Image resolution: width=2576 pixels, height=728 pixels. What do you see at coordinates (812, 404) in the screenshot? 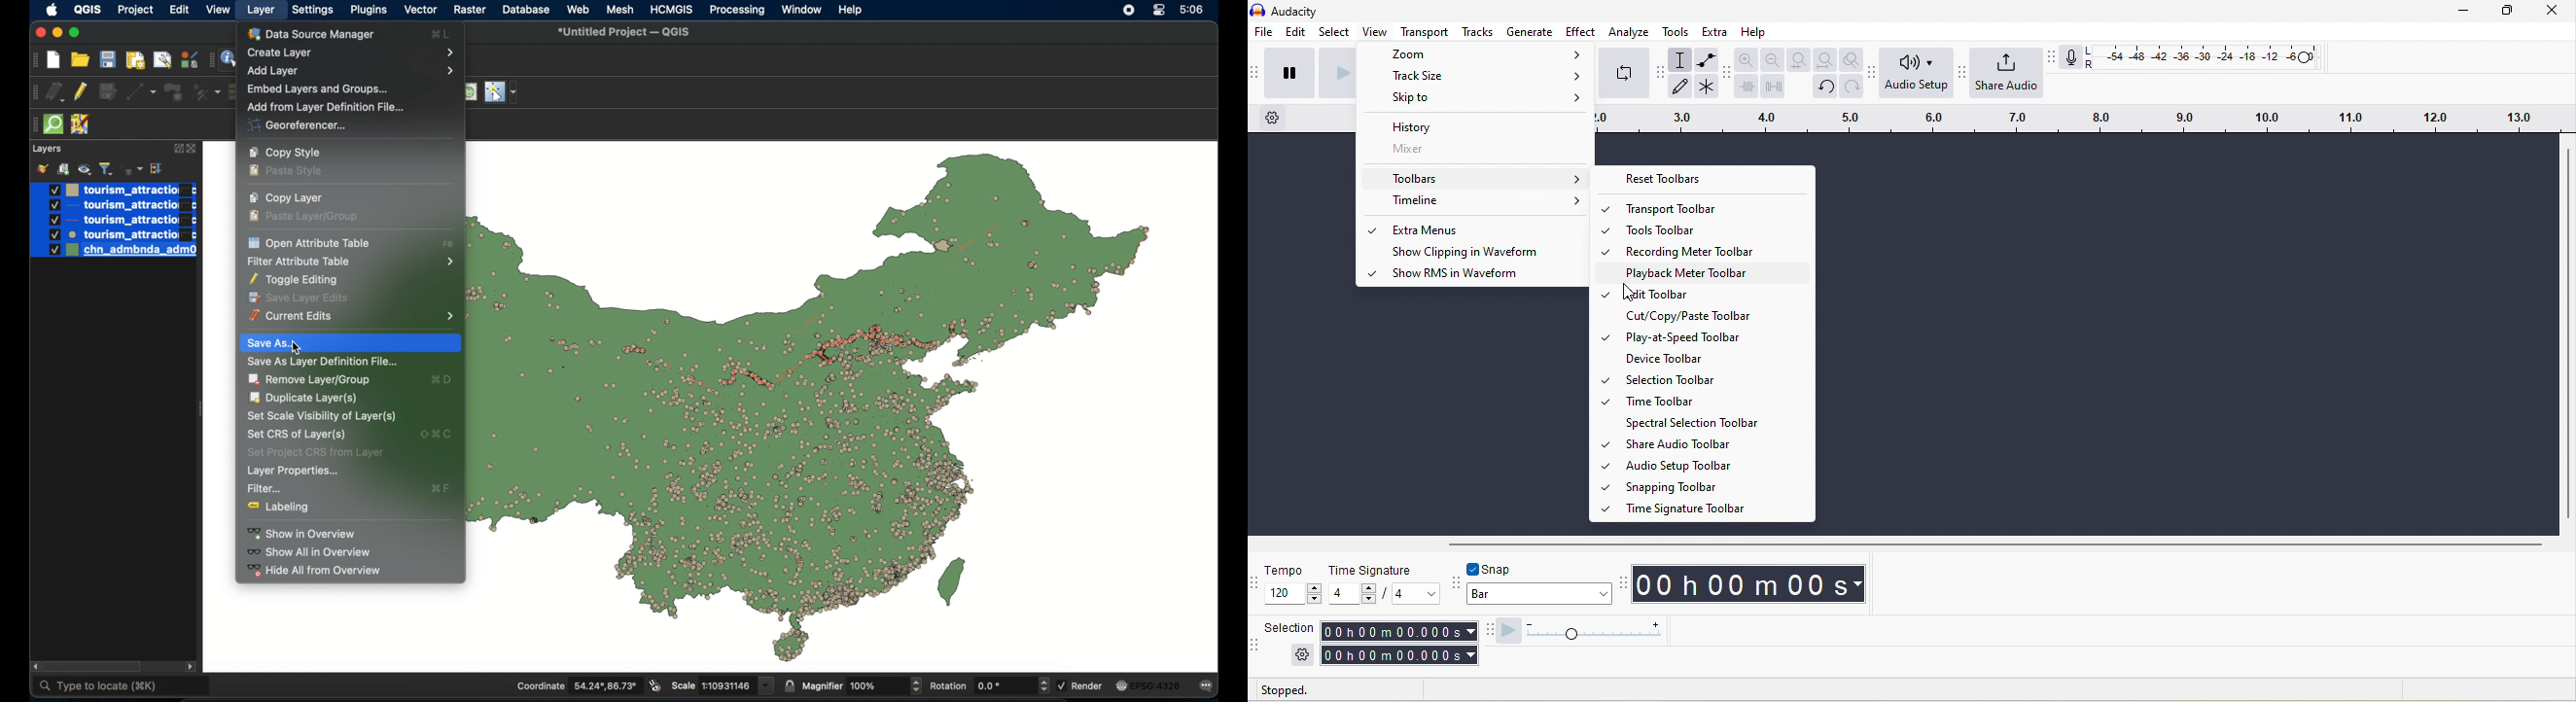
I see `boundary map of china with point data` at bounding box center [812, 404].